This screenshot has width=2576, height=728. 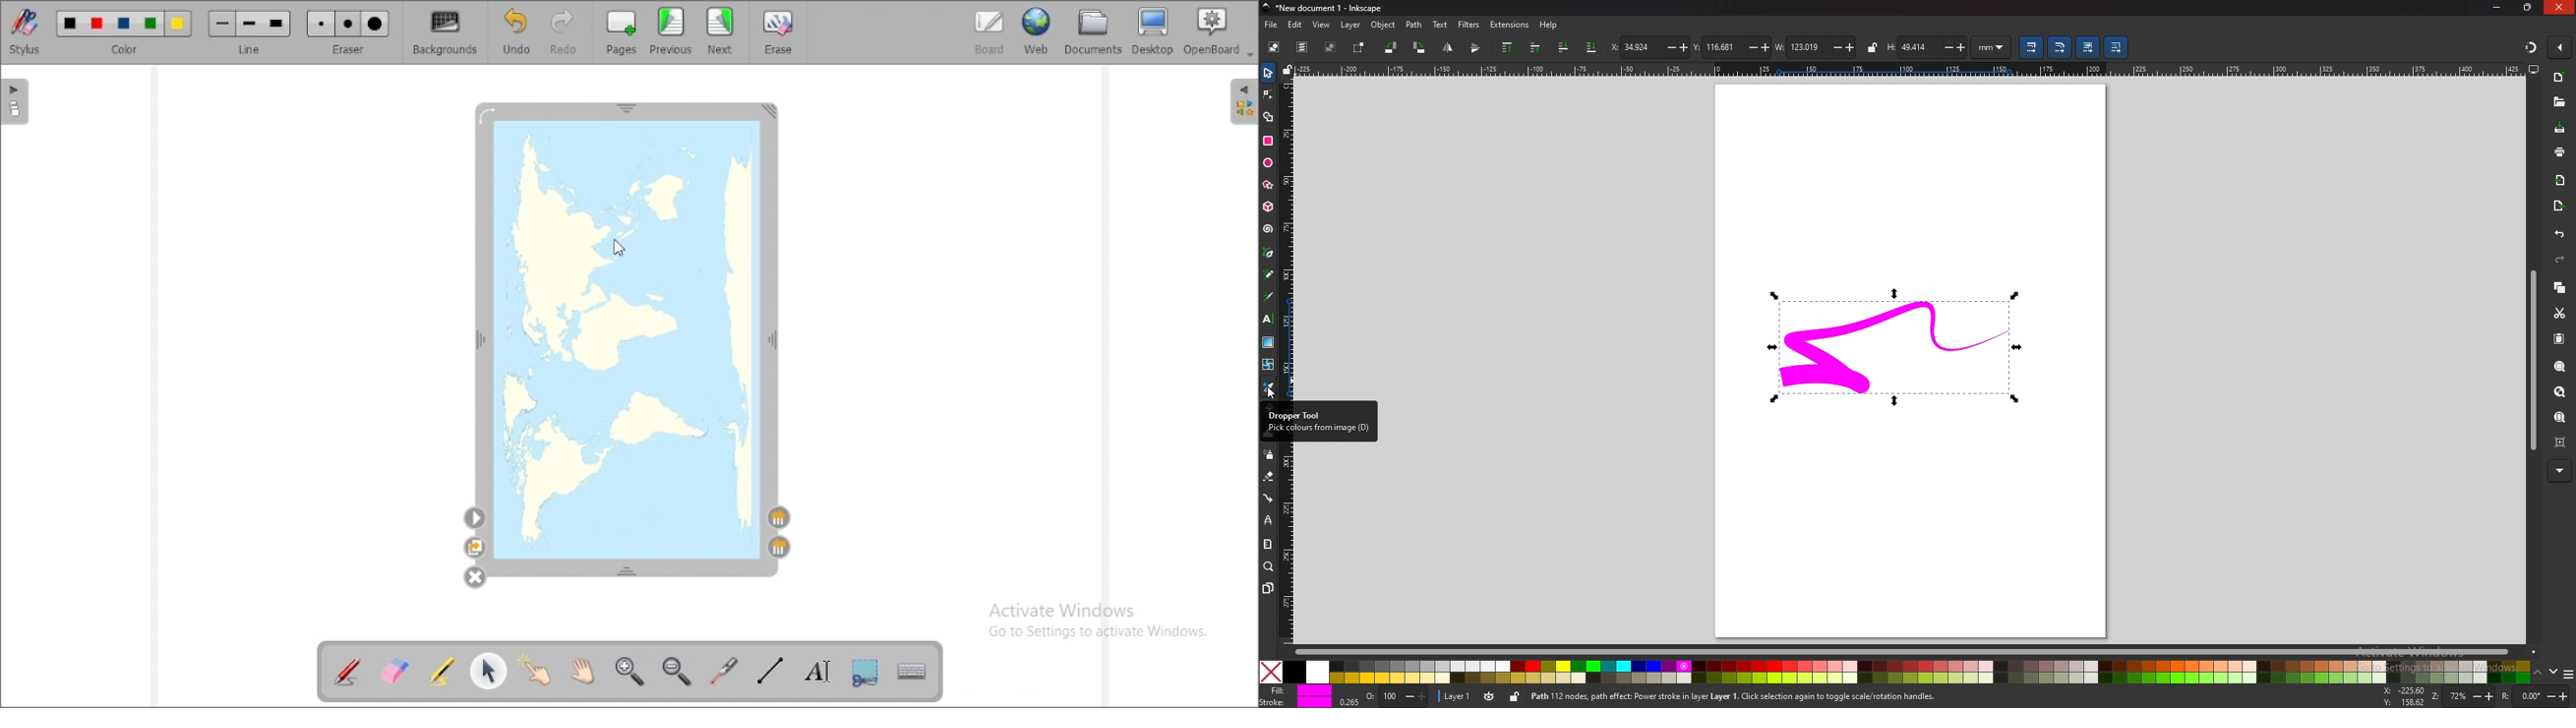 I want to click on edit, so click(x=1295, y=25).